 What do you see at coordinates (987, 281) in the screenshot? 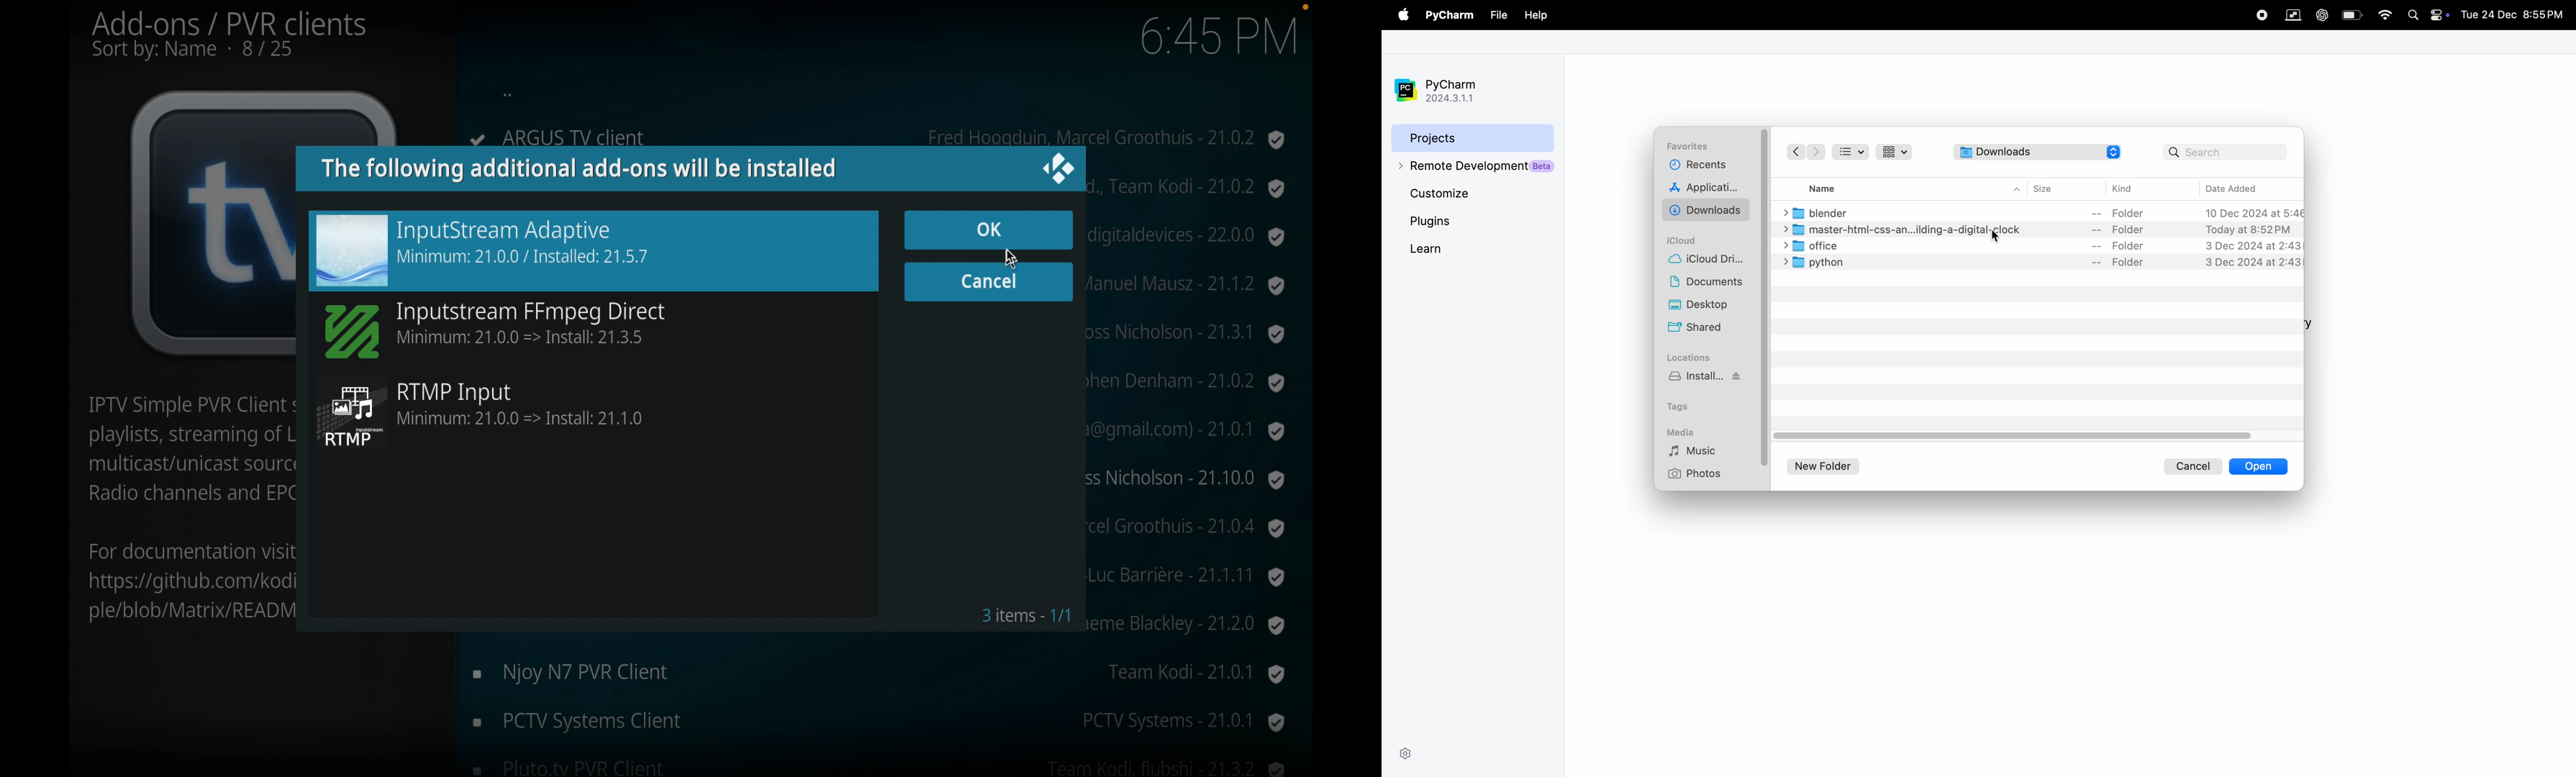
I see `cancel` at bounding box center [987, 281].